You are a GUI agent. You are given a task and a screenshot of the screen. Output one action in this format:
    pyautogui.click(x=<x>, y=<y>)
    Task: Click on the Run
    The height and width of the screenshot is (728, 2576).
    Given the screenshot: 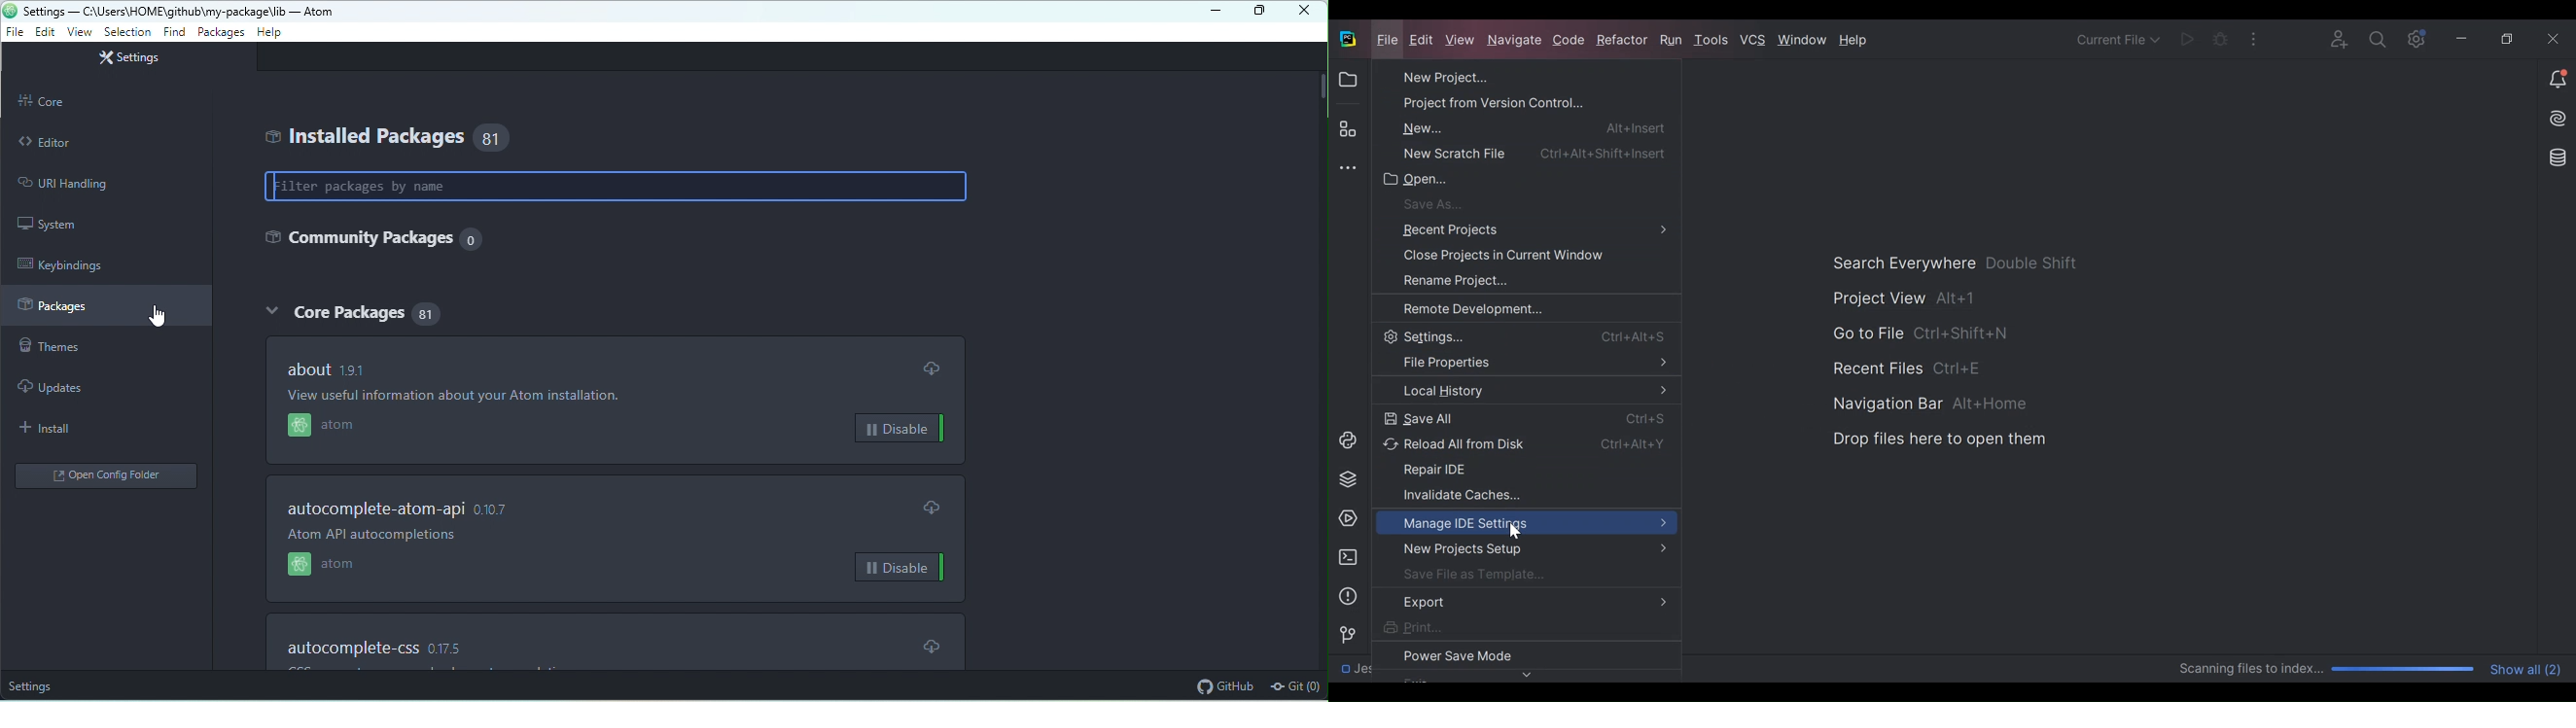 What is the action you would take?
    pyautogui.click(x=1673, y=40)
    